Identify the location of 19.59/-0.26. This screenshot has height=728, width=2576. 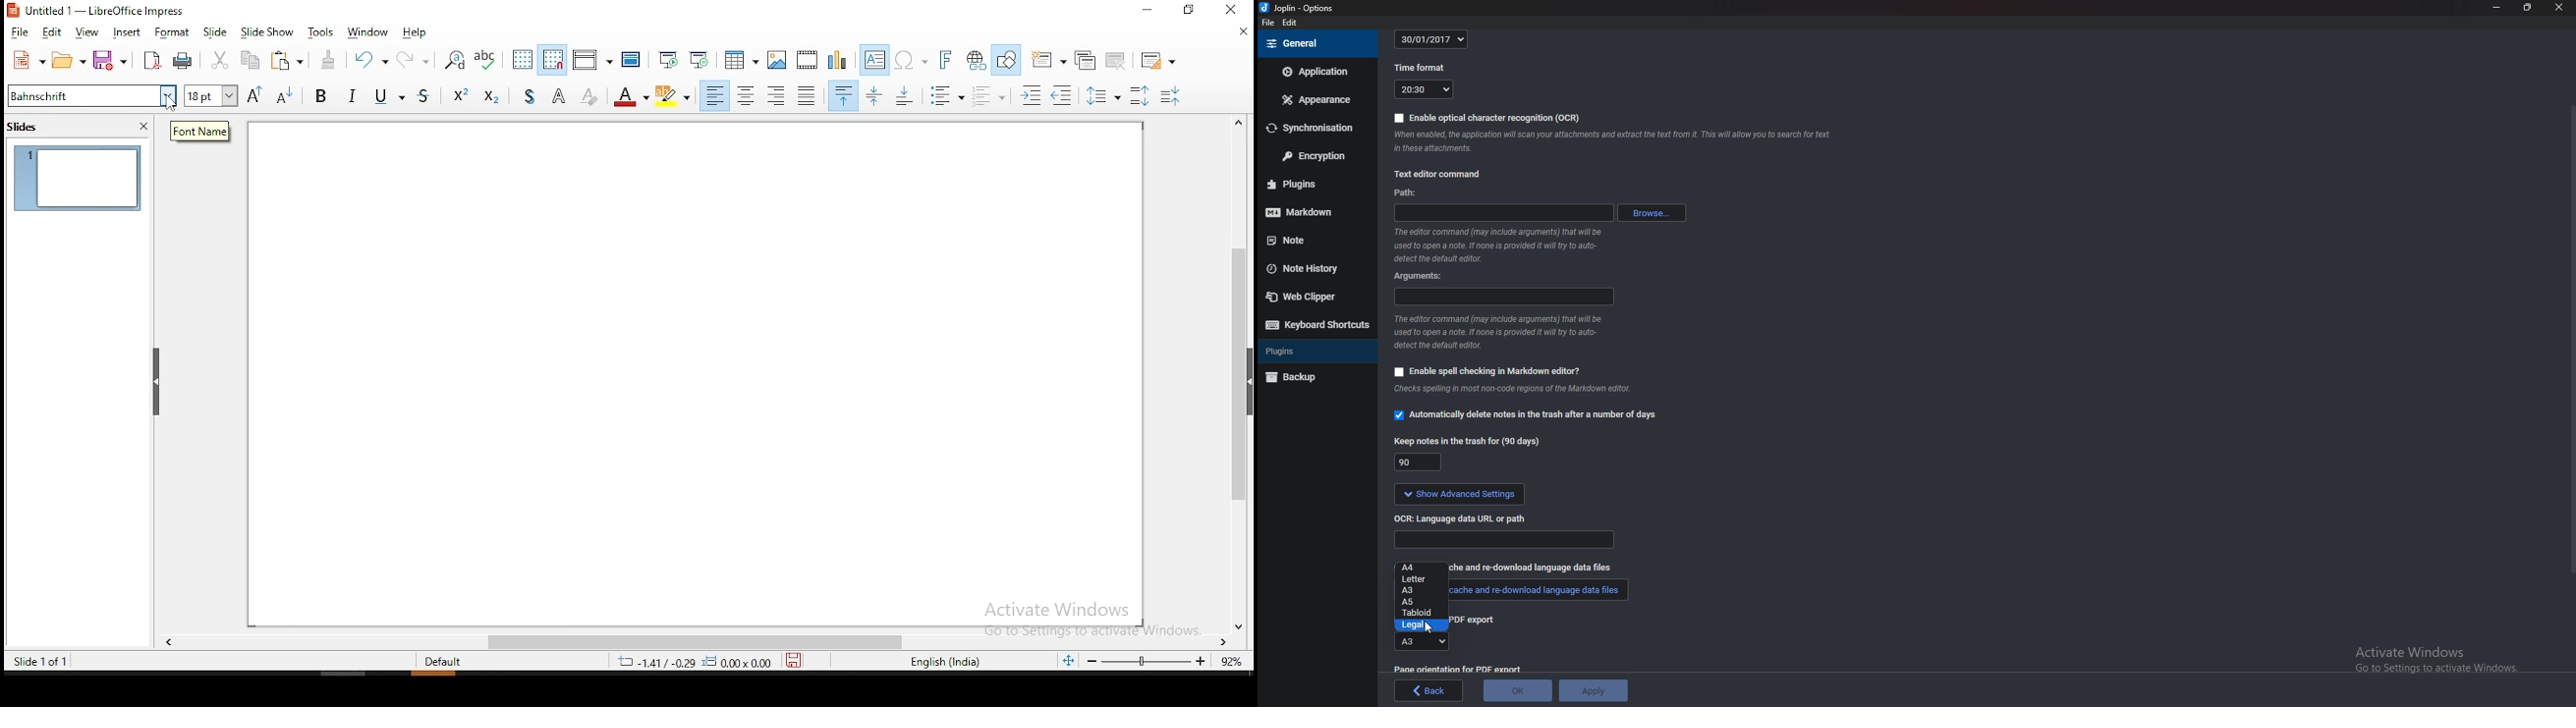
(649, 662).